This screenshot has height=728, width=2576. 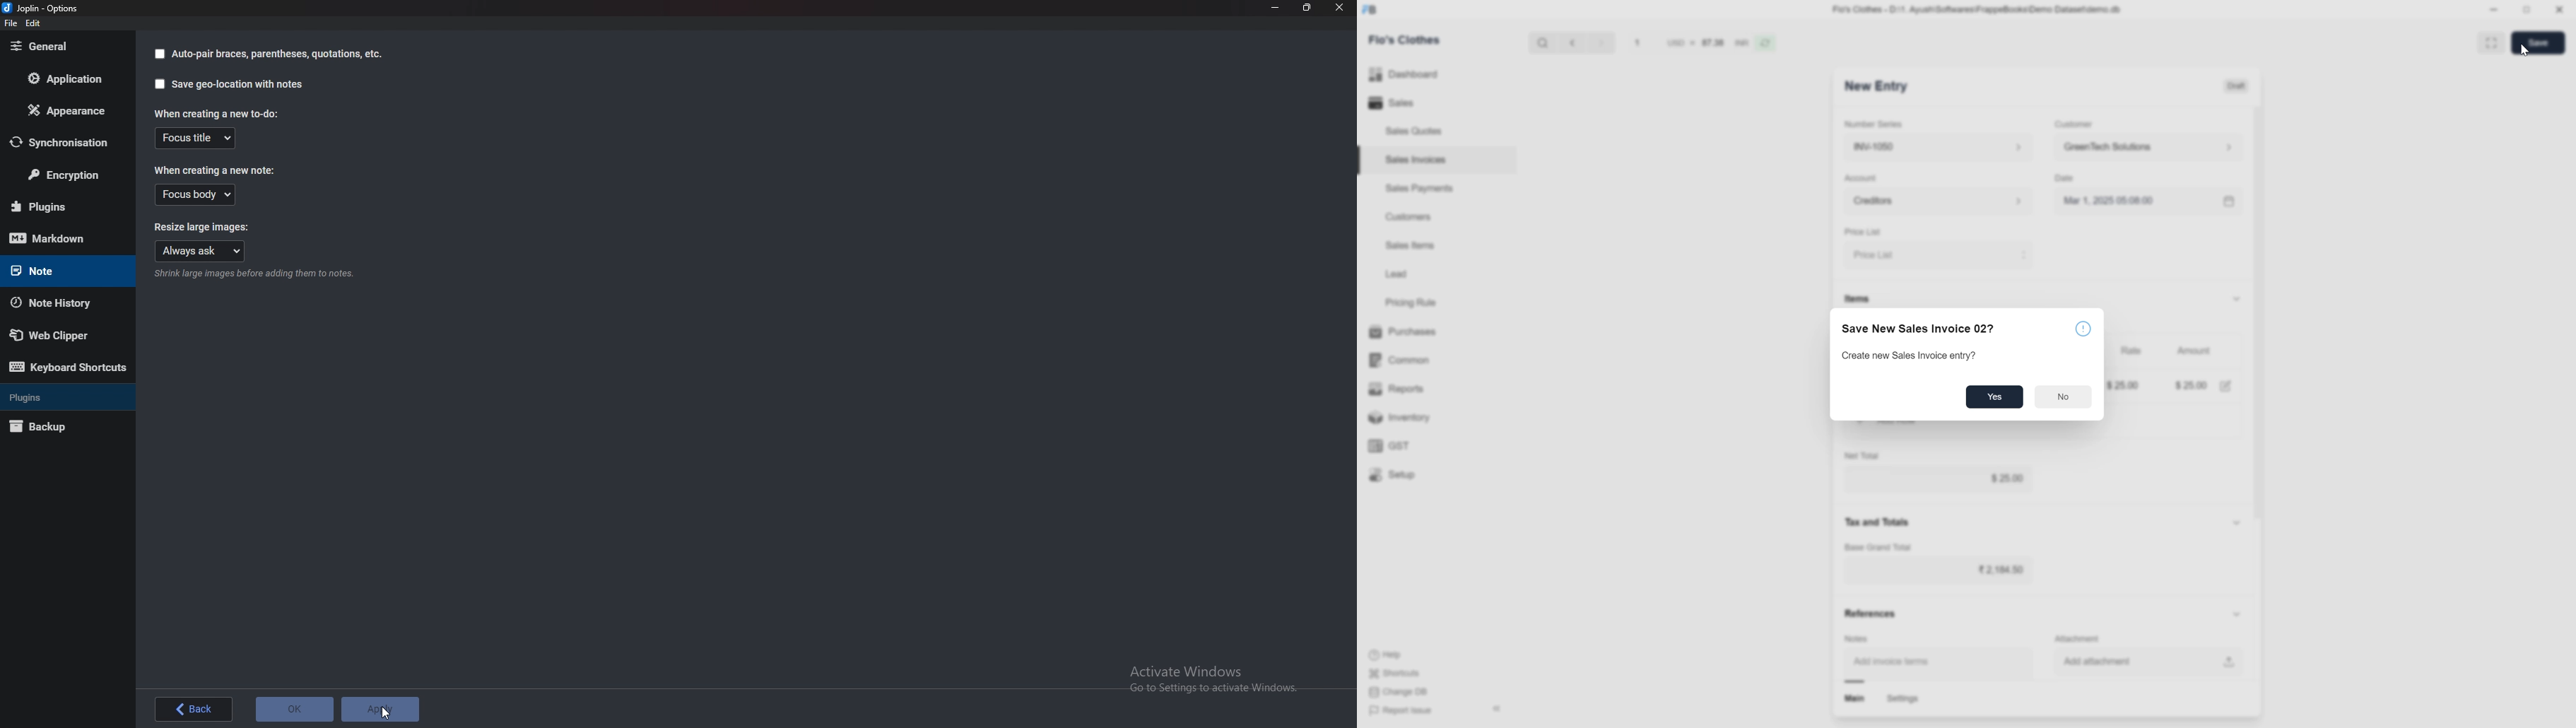 I want to click on Date, so click(x=2068, y=179).